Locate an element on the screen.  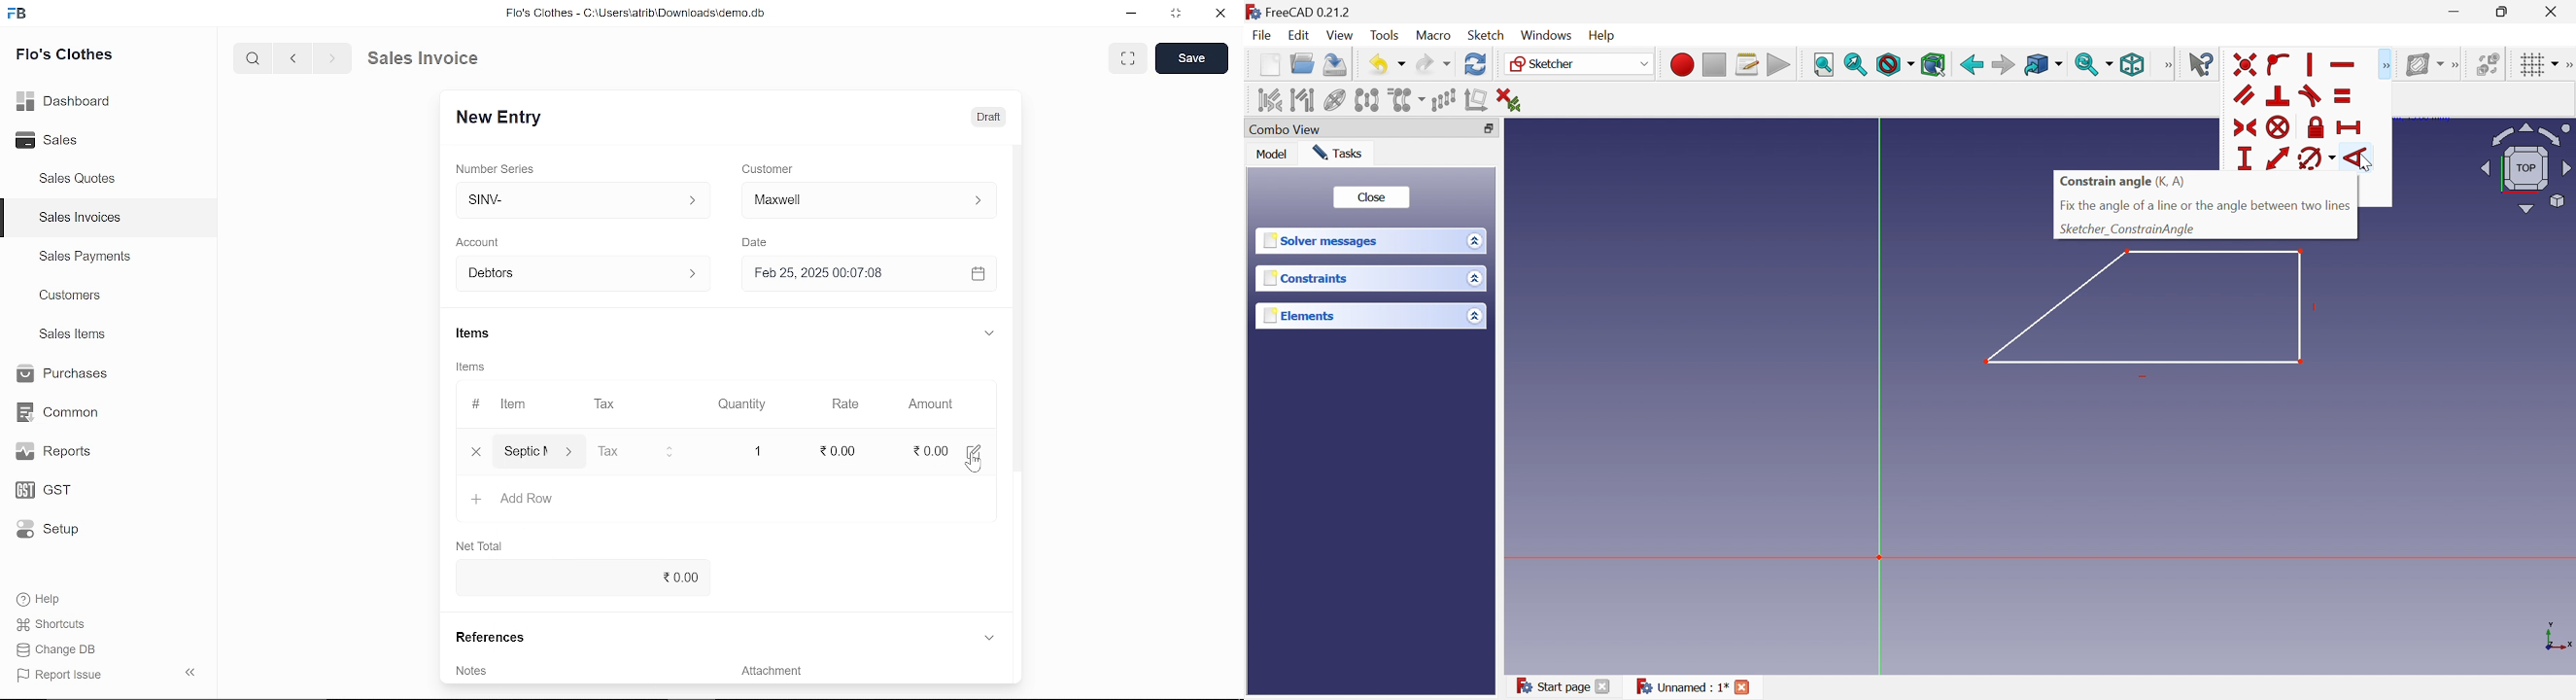
Show/Hide B-spline information layer is located at coordinates (2421, 64).